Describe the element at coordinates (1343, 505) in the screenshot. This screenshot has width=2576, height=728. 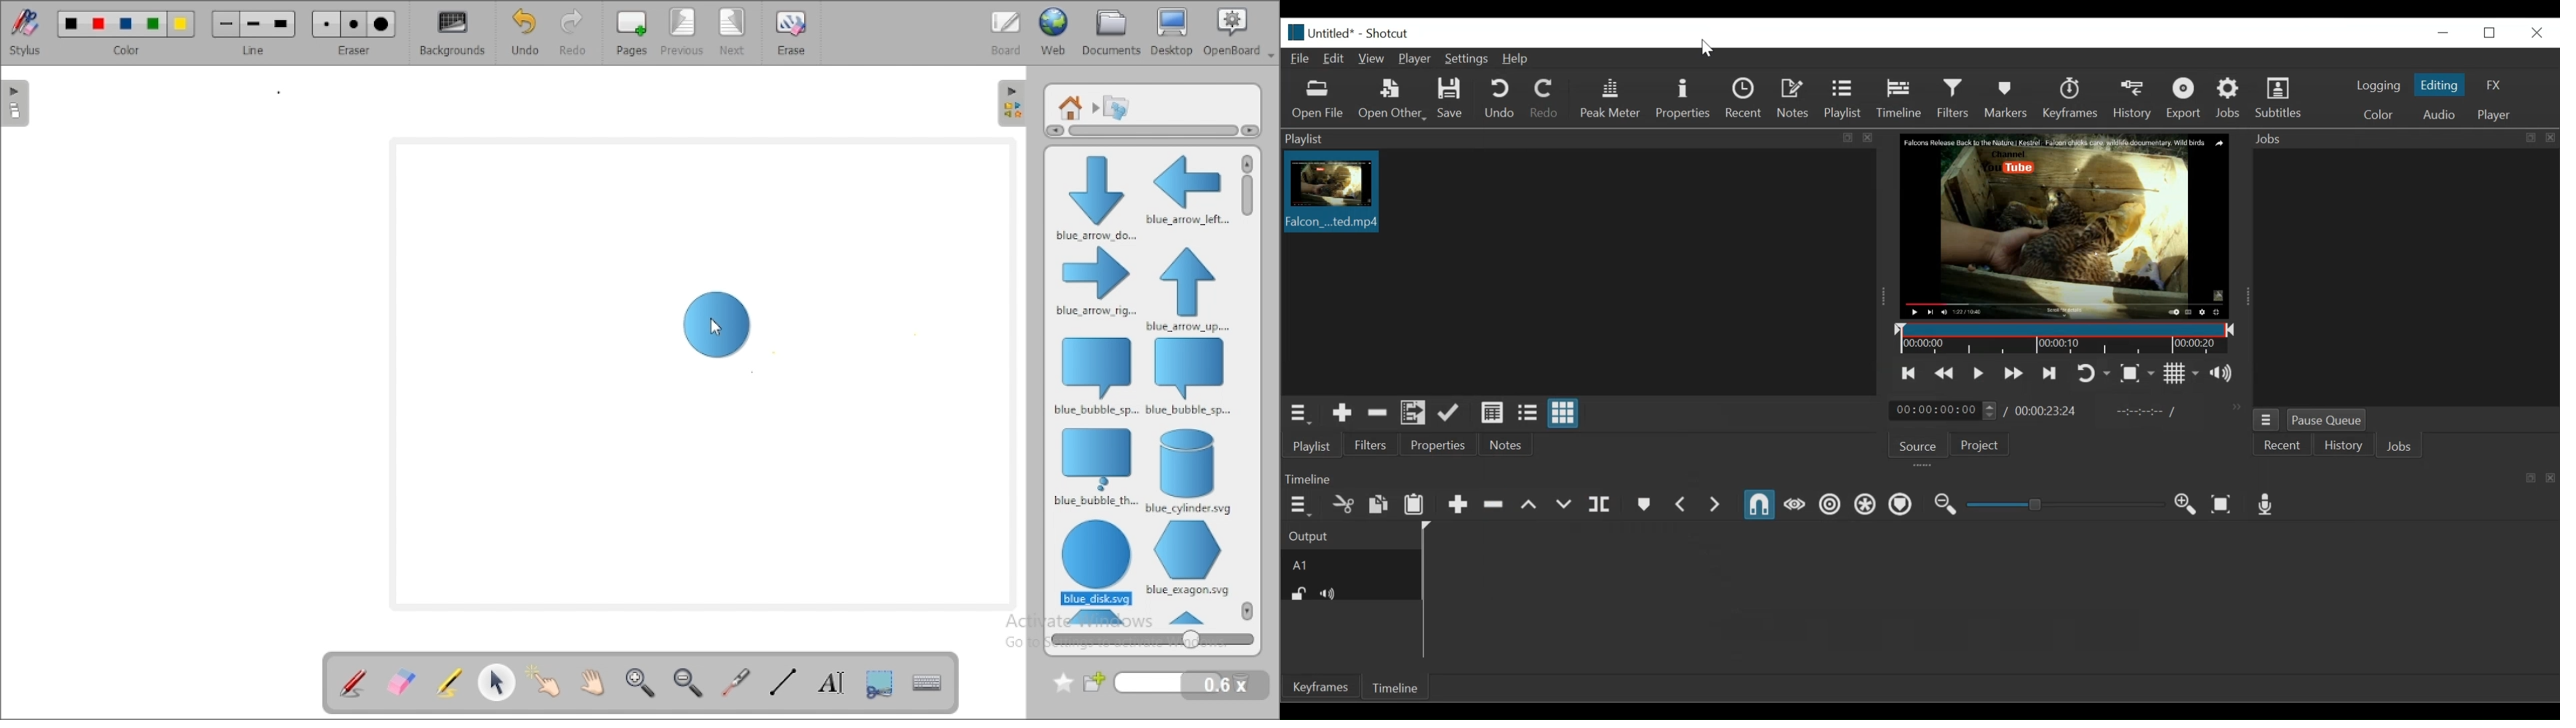
I see `Cut` at that location.